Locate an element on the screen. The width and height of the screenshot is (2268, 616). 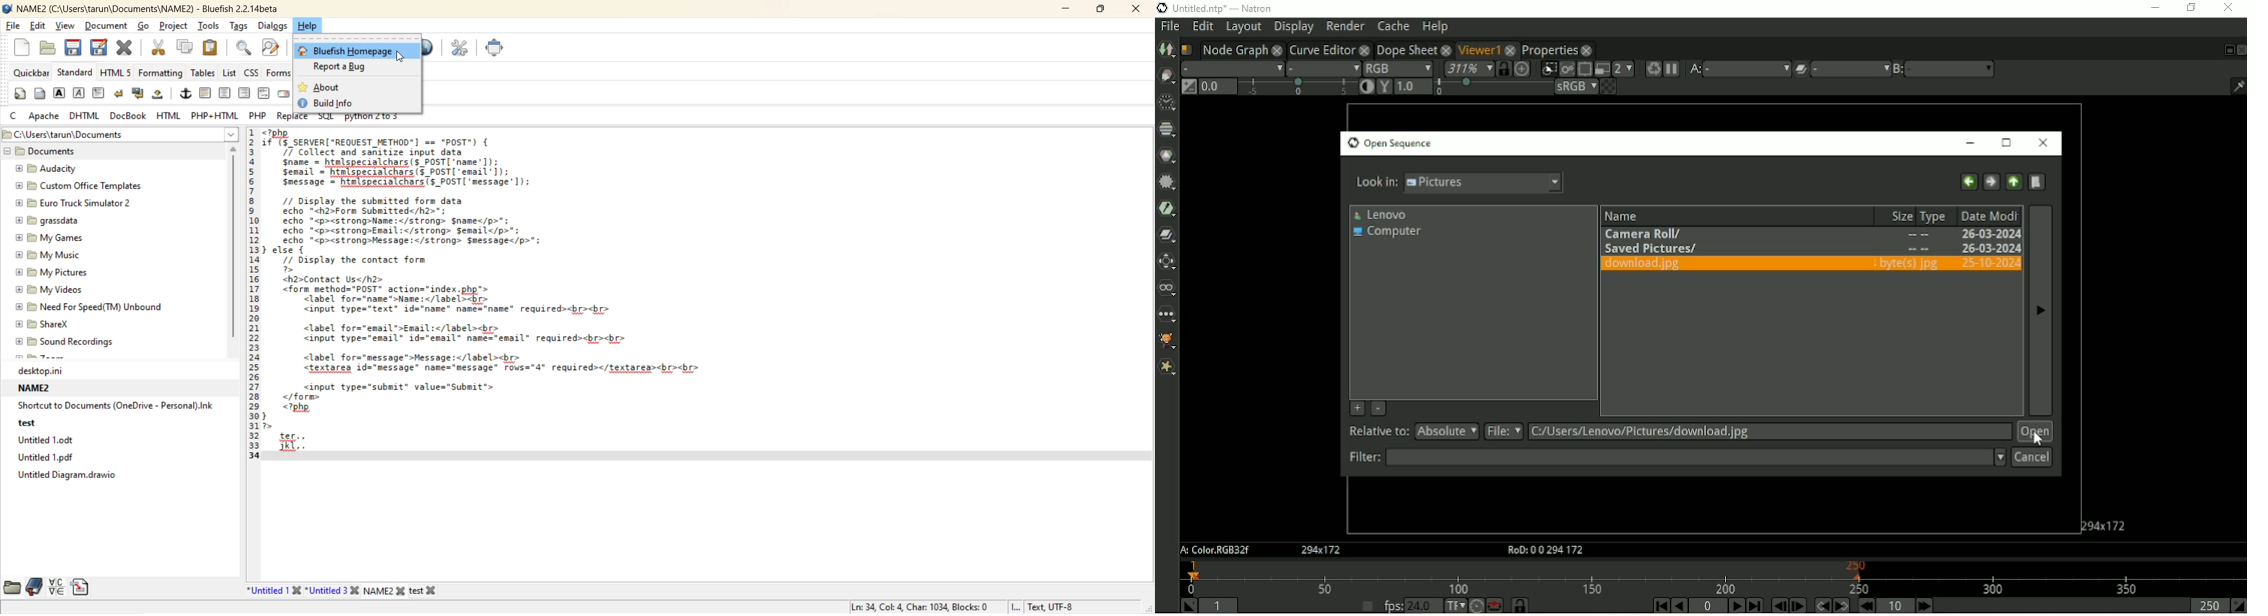
break is located at coordinates (119, 93).